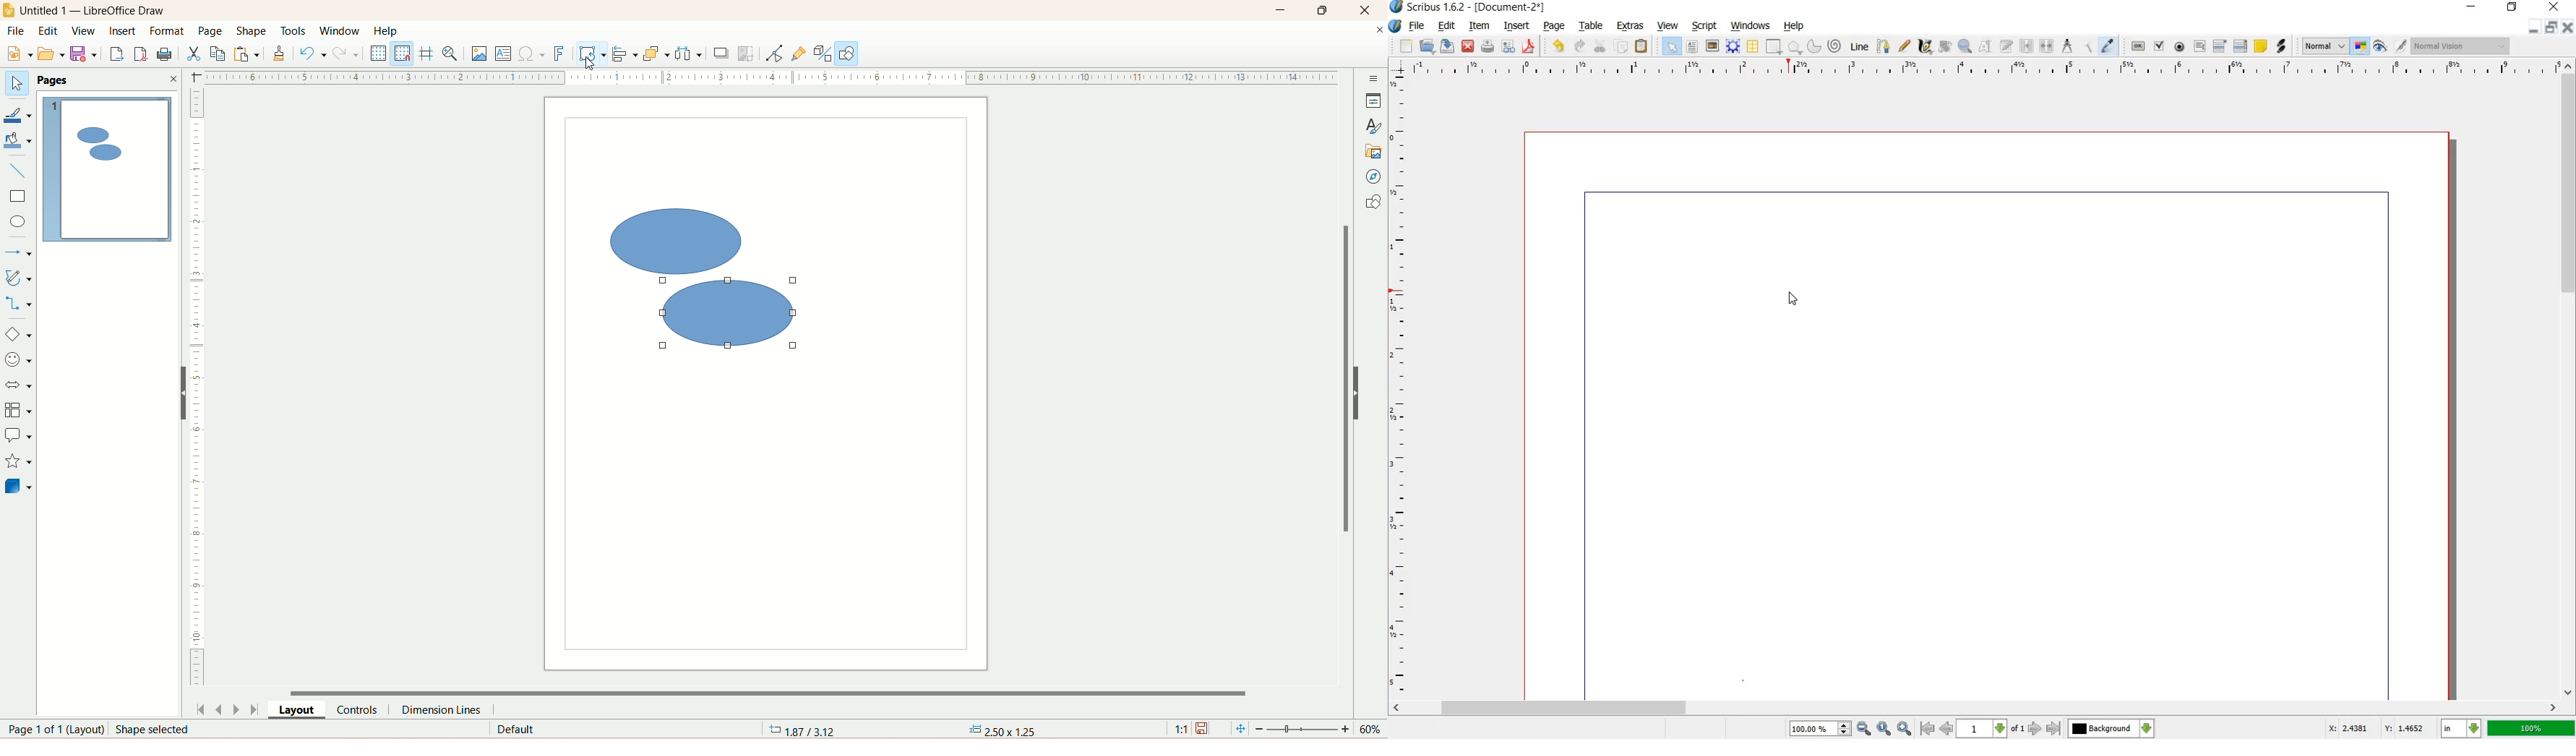 The height and width of the screenshot is (756, 2576). Describe the element at coordinates (719, 55) in the screenshot. I see `shadow` at that location.